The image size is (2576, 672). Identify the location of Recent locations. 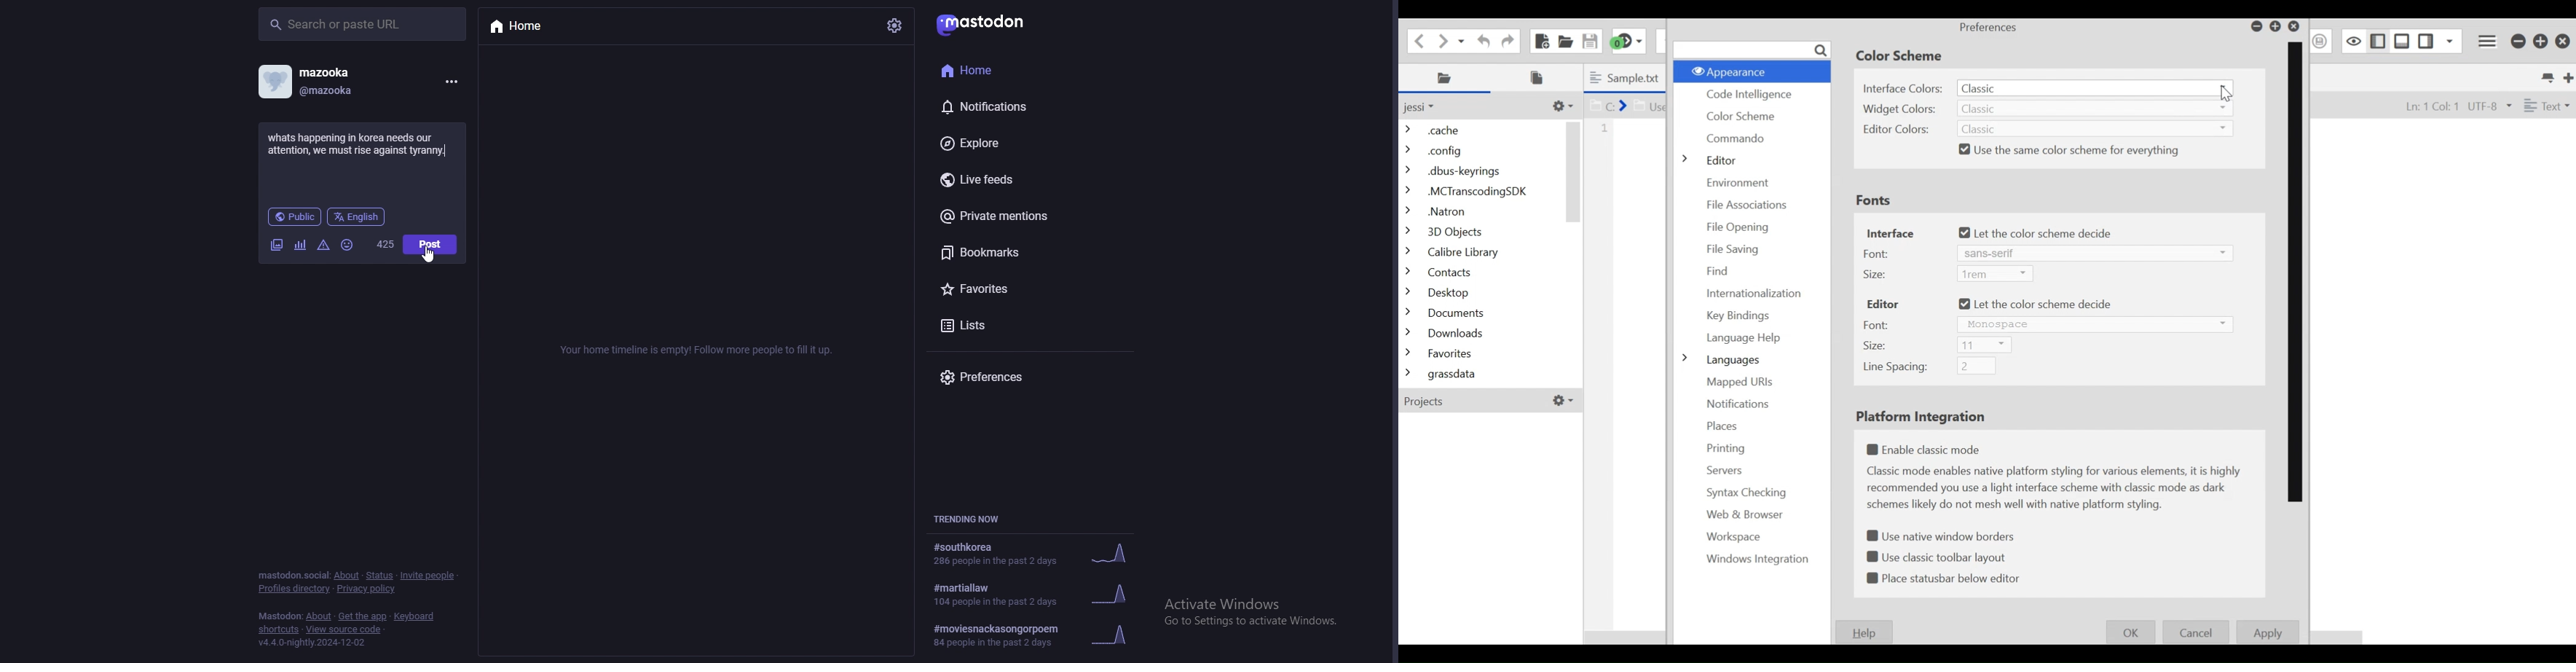
(1463, 40).